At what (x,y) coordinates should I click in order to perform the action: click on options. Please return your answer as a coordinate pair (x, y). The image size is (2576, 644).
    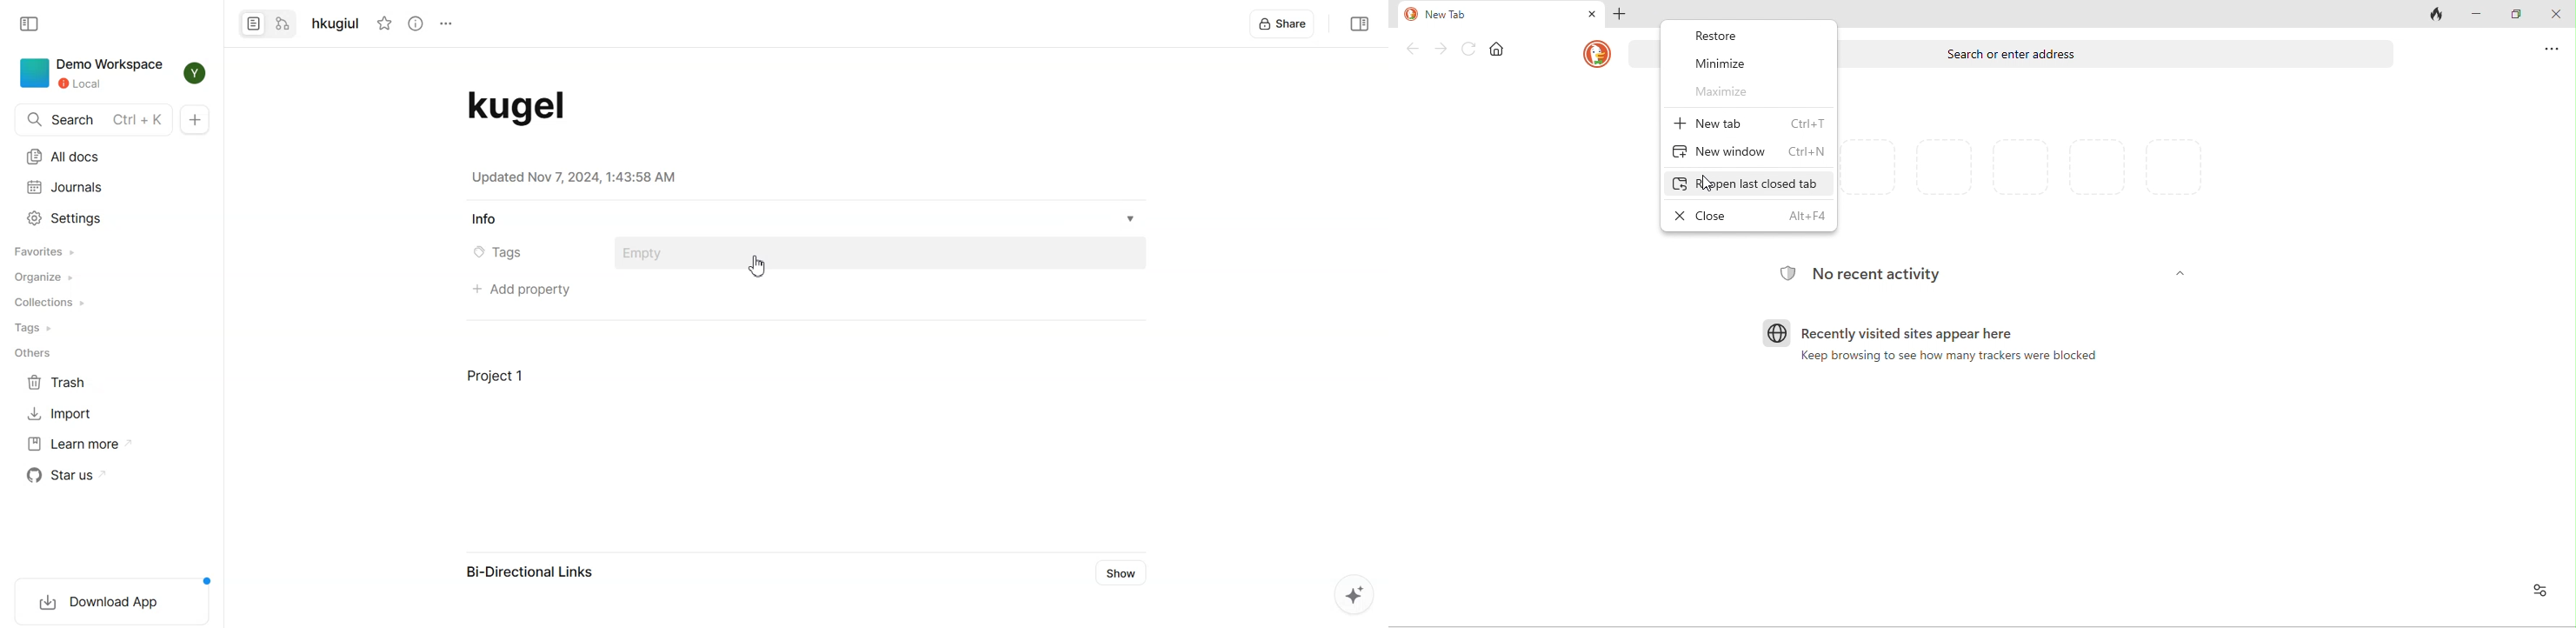
    Looking at the image, I should click on (445, 23).